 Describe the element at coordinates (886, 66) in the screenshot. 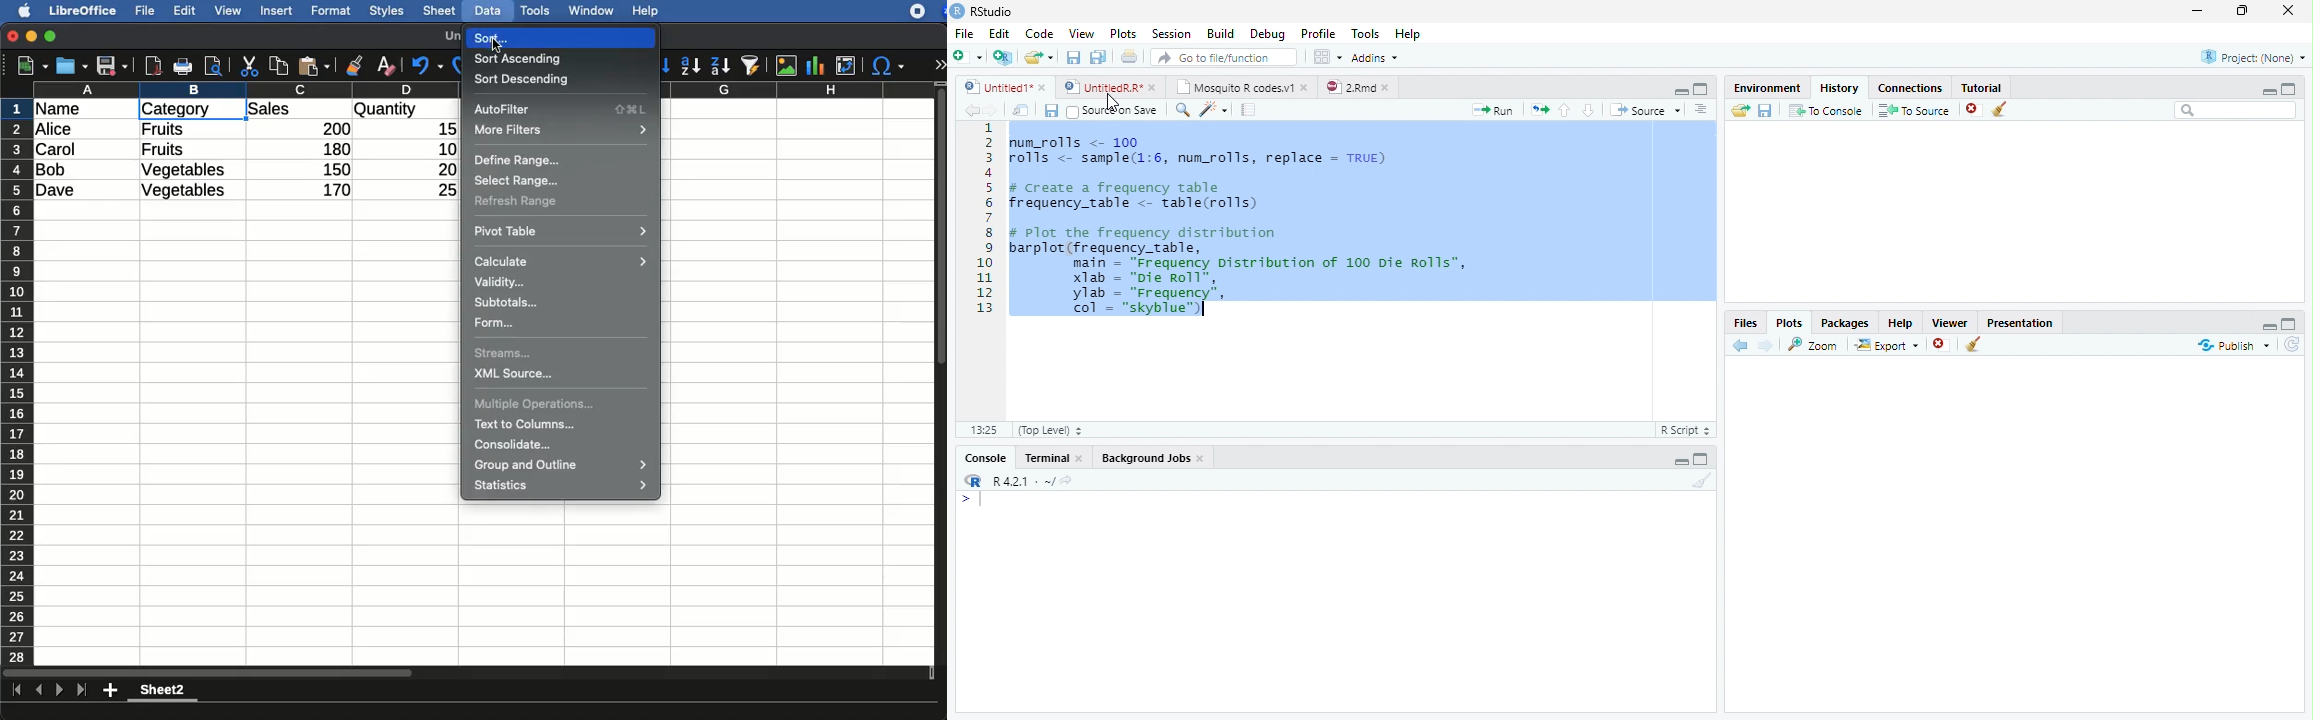

I see `special characters` at that location.